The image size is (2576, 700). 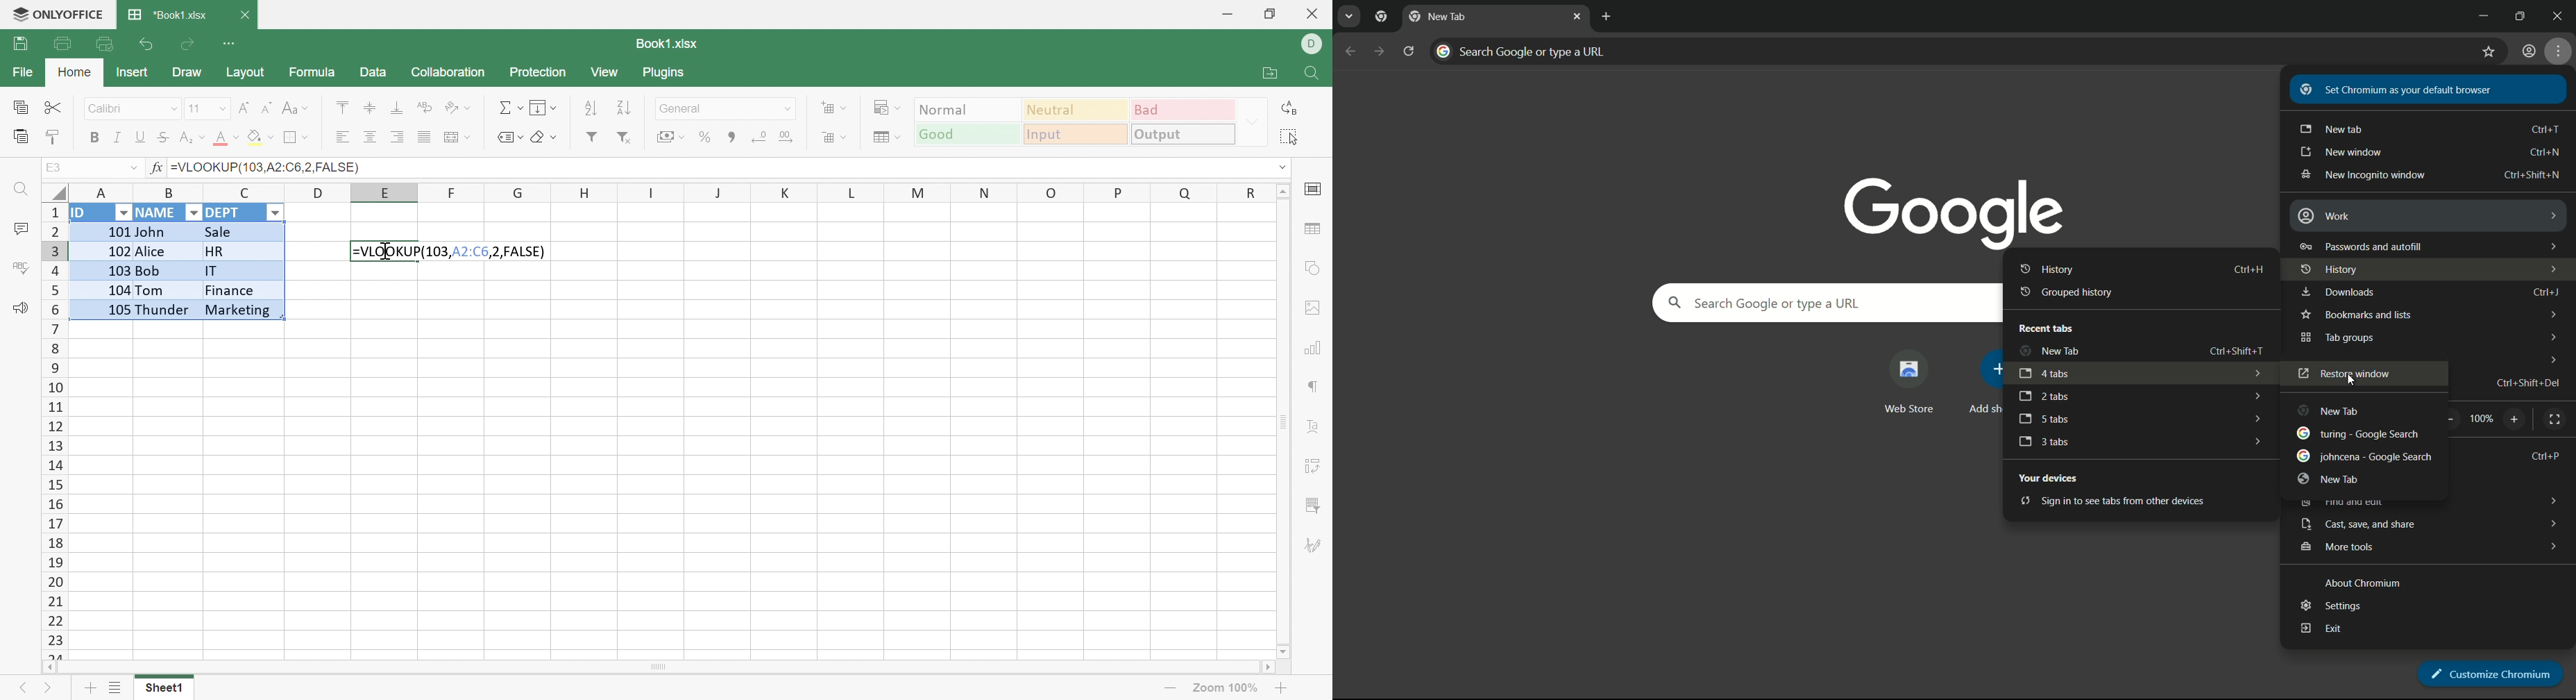 What do you see at coordinates (194, 108) in the screenshot?
I see `11` at bounding box center [194, 108].